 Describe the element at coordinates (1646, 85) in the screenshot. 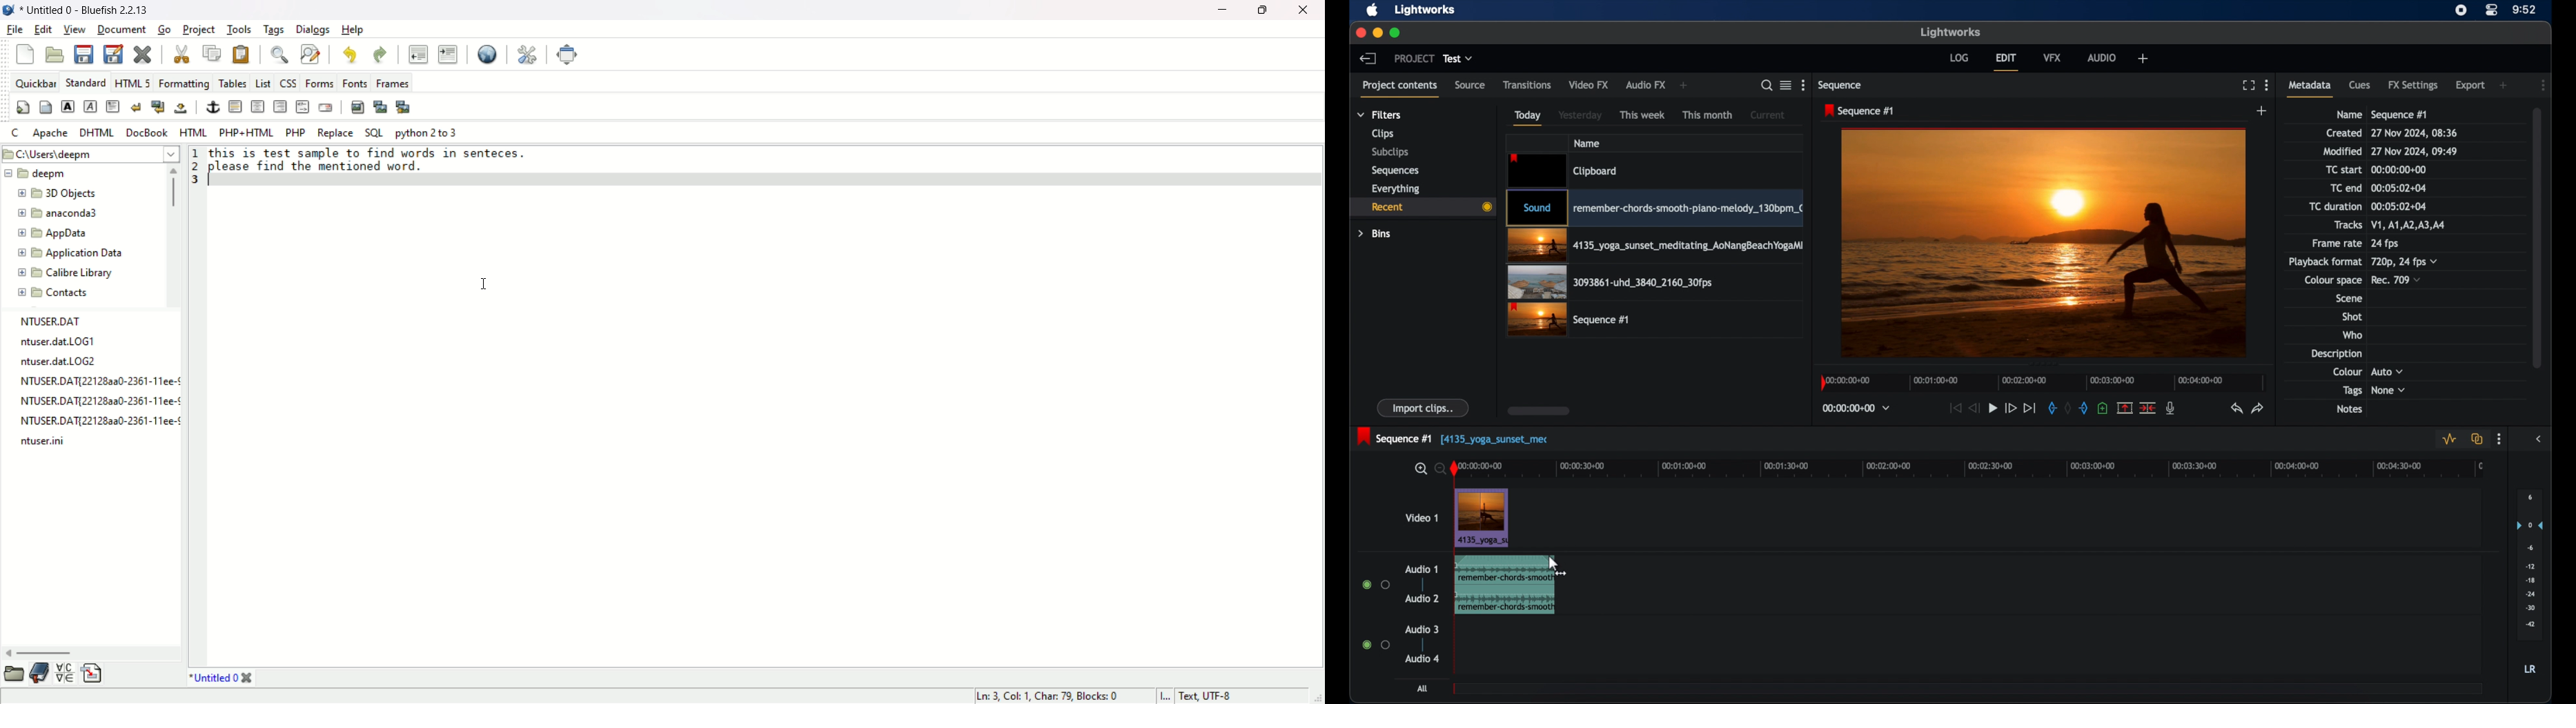

I see `audio fx` at that location.